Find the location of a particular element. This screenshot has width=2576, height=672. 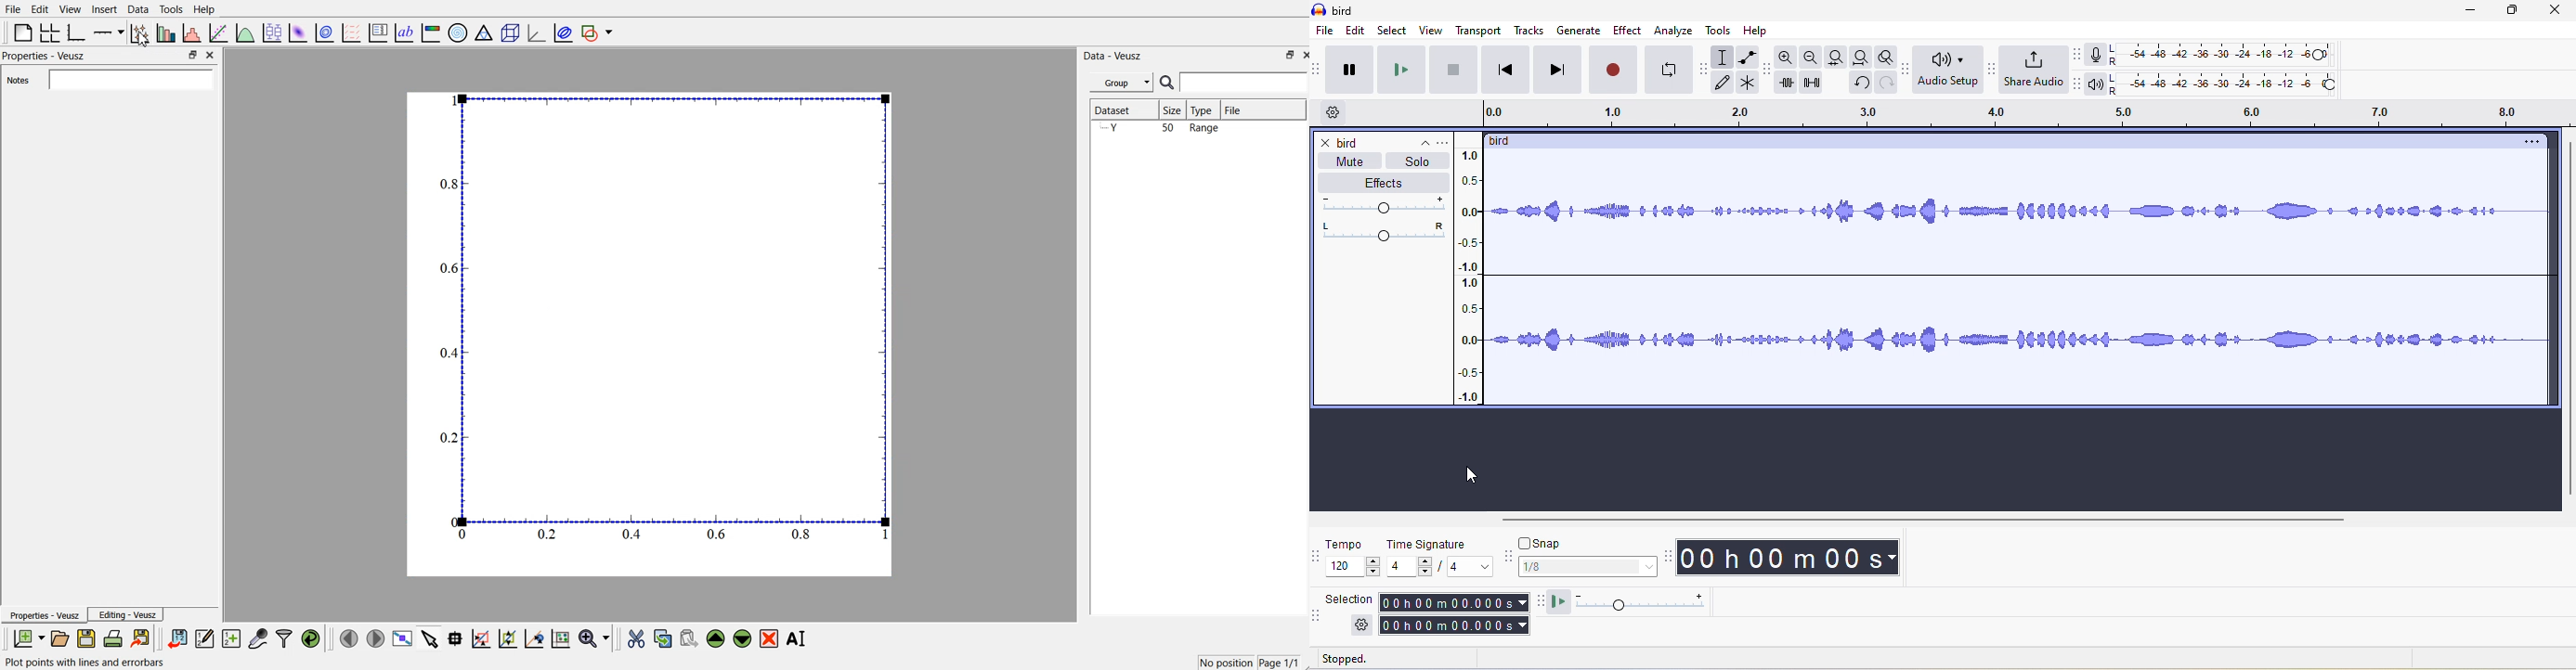

selection is located at coordinates (1452, 613).